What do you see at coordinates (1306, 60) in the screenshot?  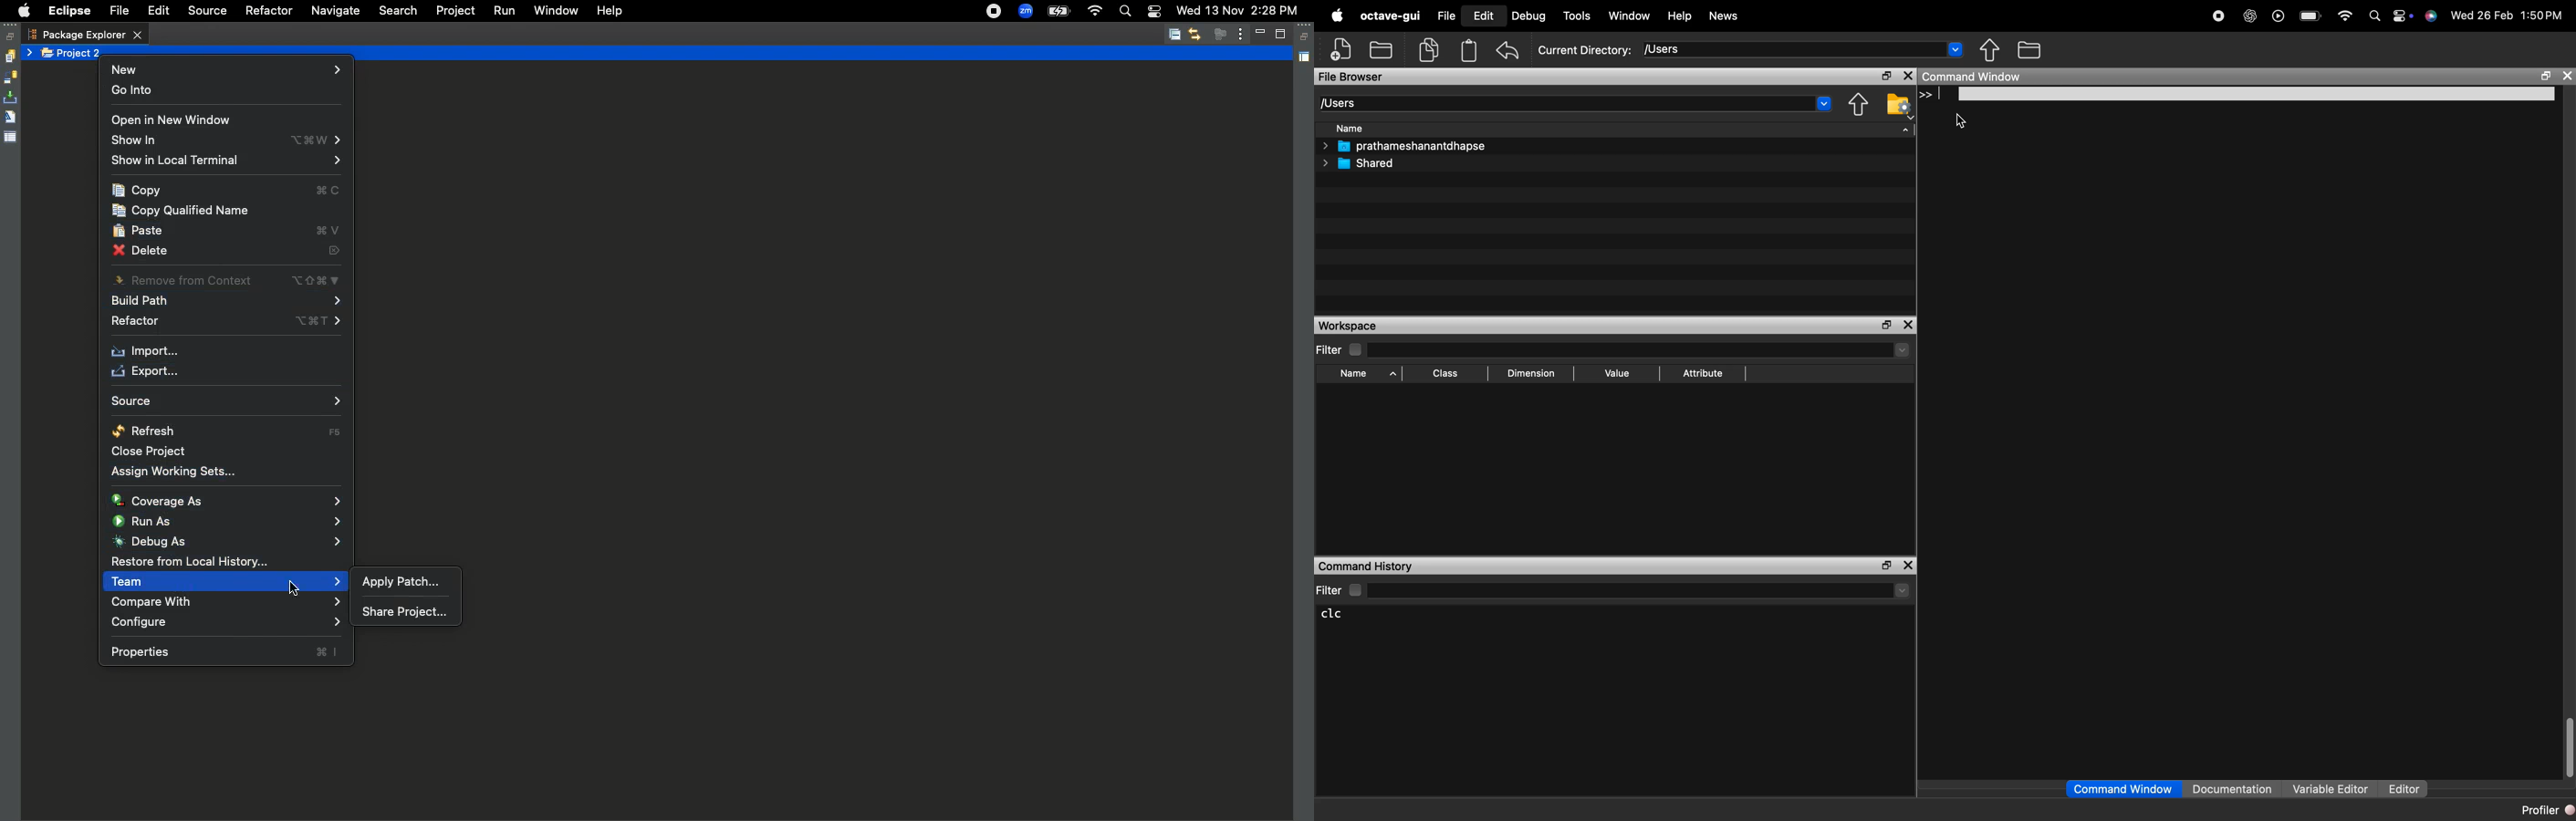 I see `Shared area` at bounding box center [1306, 60].